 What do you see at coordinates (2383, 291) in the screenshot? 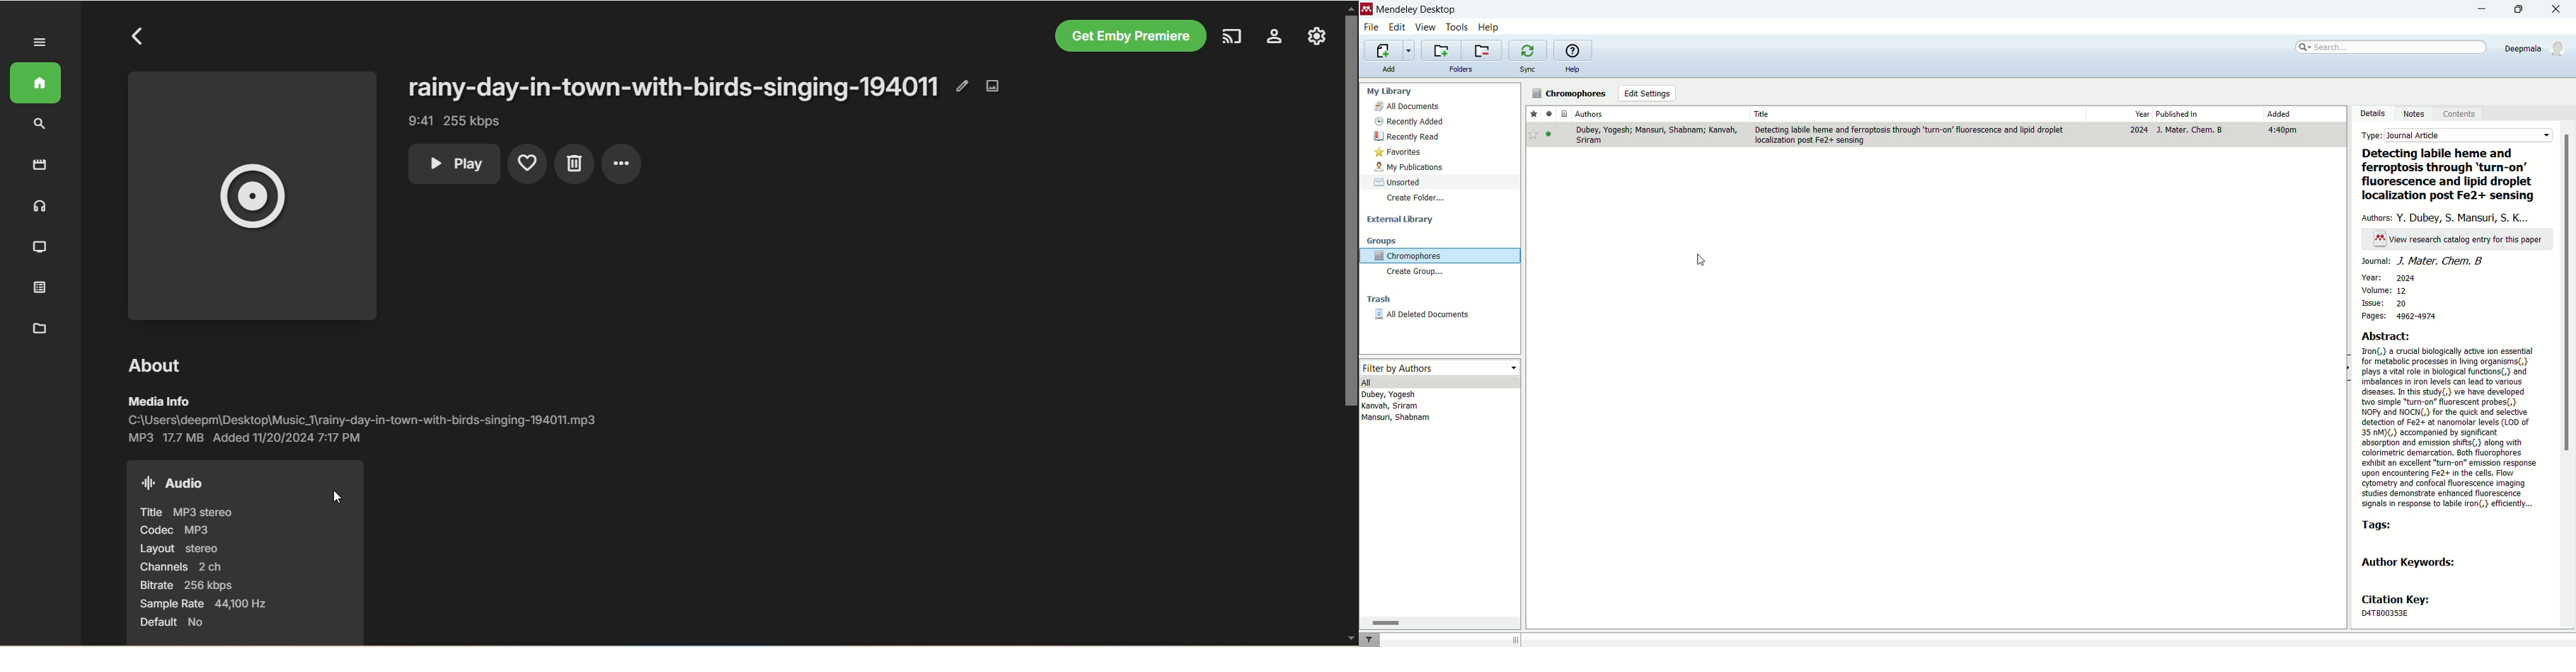
I see `volume: 12` at bounding box center [2383, 291].